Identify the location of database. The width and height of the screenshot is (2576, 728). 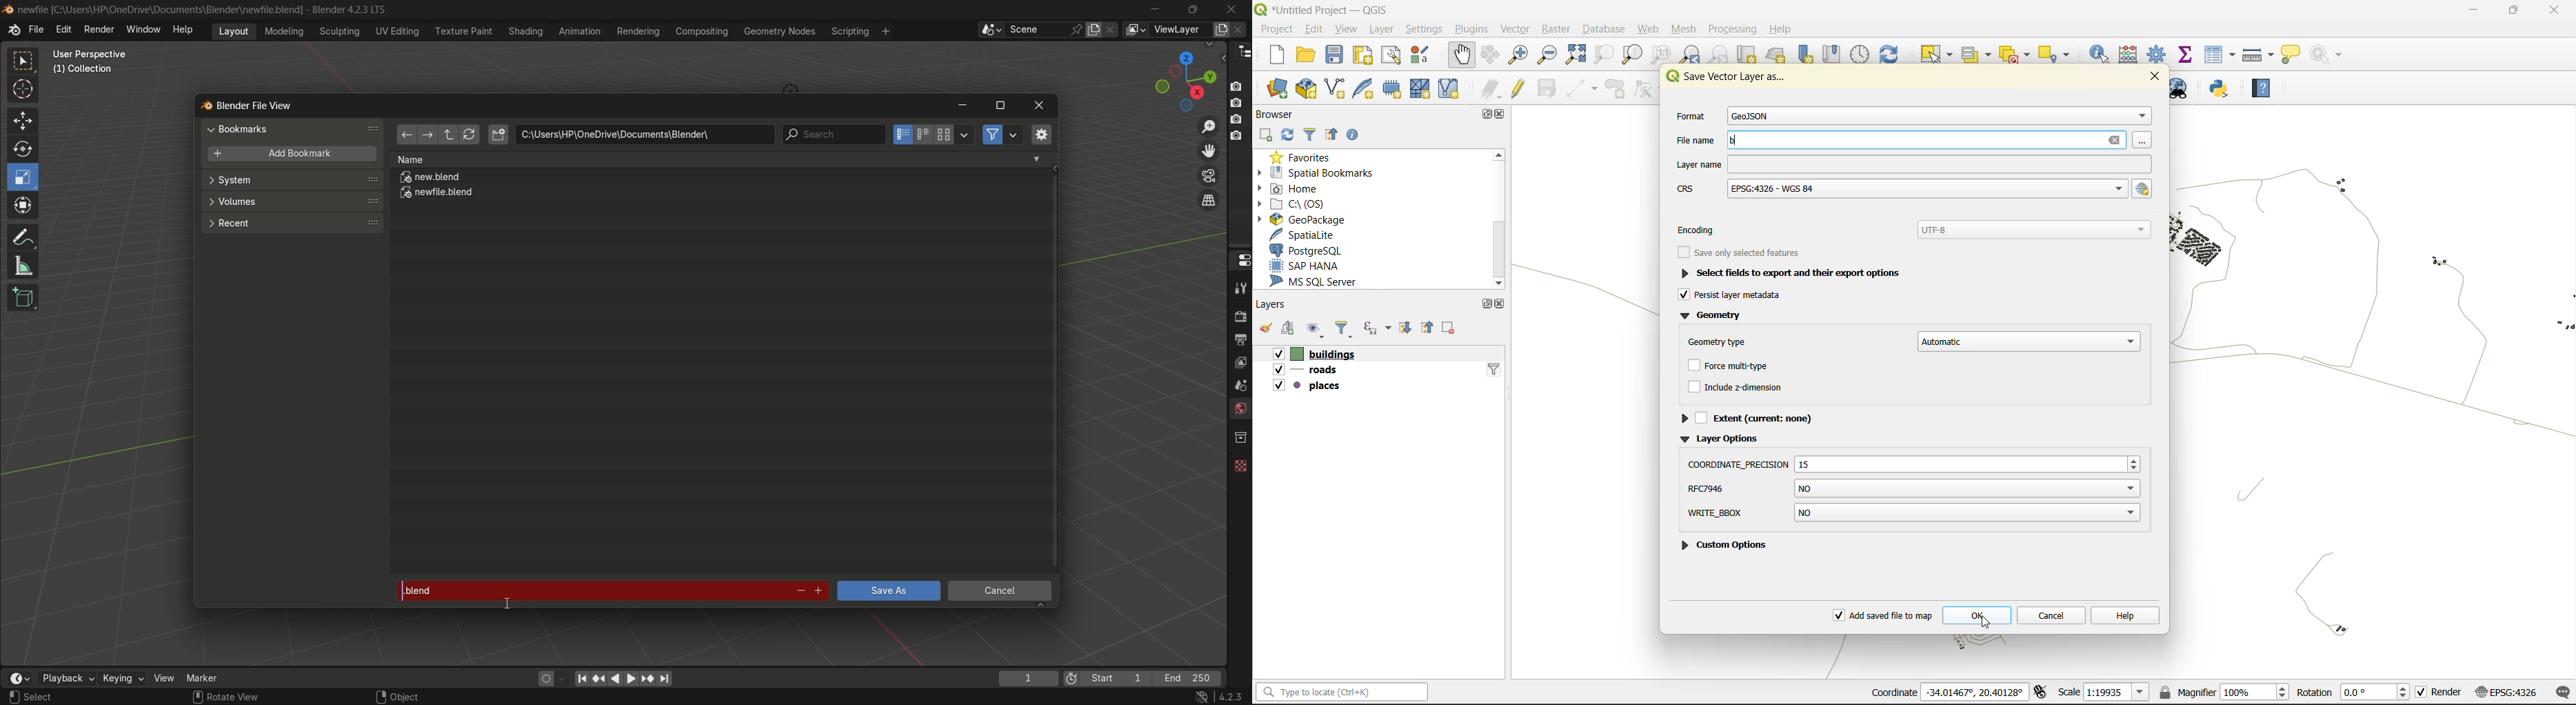
(1607, 28).